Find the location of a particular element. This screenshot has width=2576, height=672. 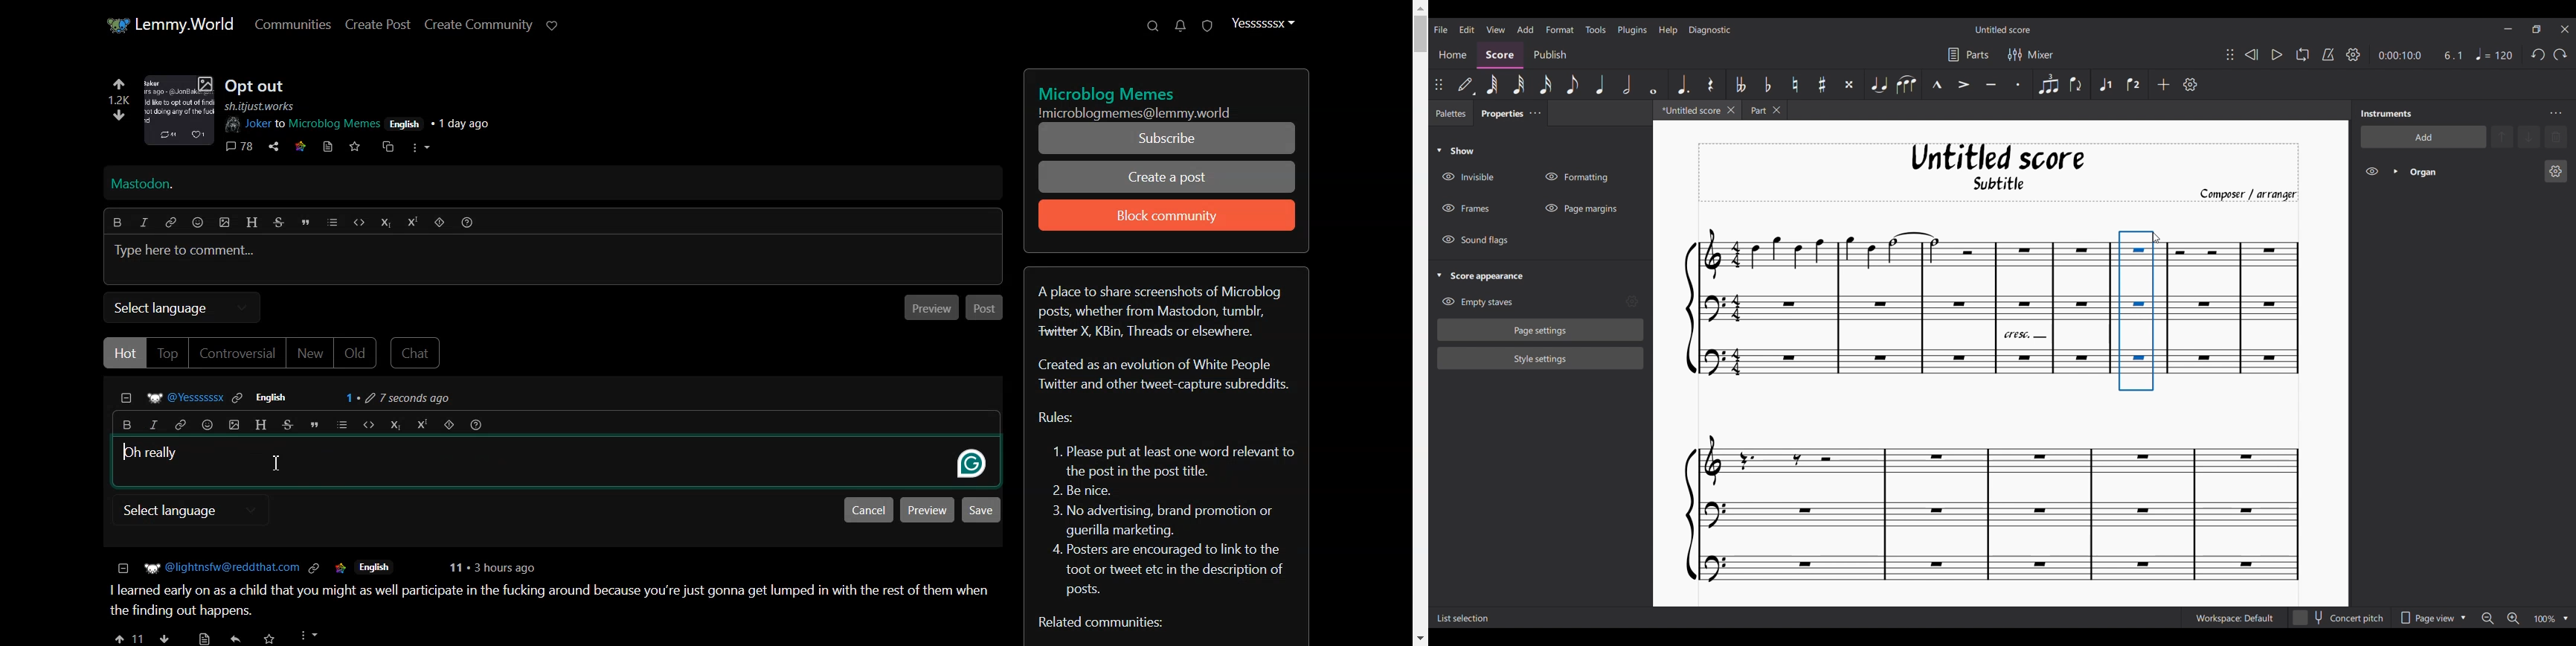

Voice 2 is located at coordinates (2134, 84).